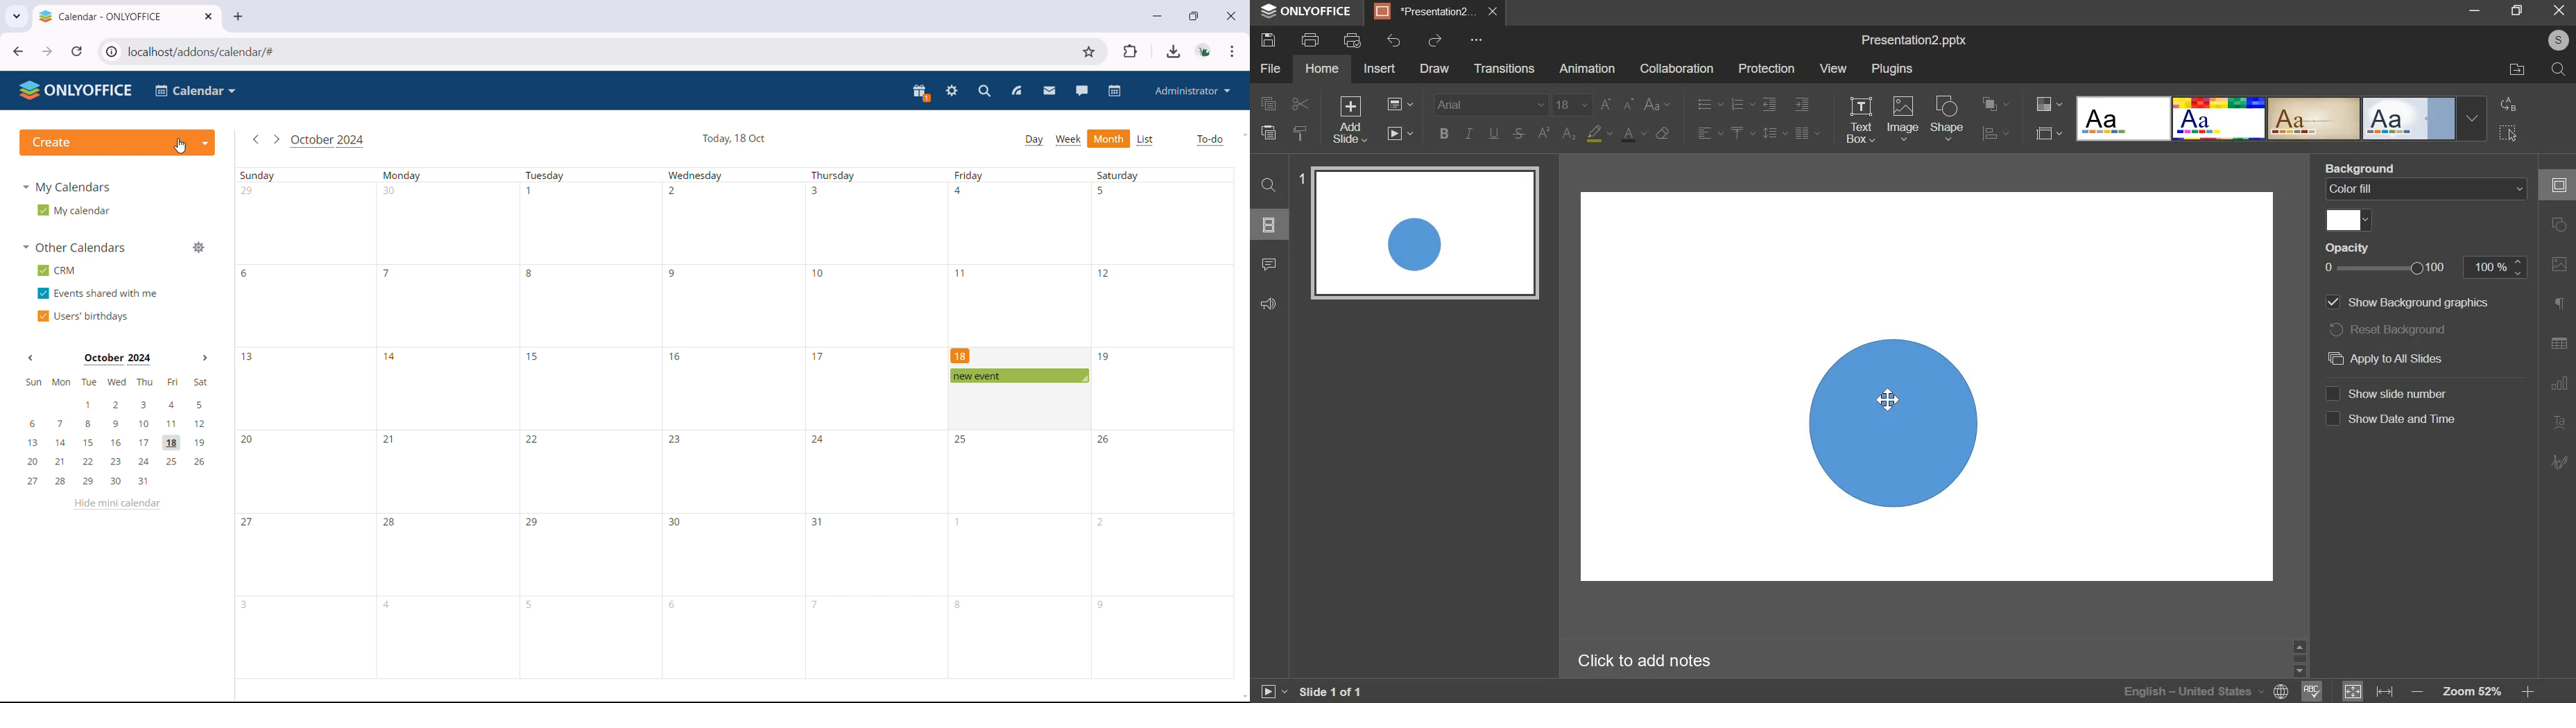 The image size is (2576, 728). What do you see at coordinates (820, 273) in the screenshot?
I see `10` at bounding box center [820, 273].